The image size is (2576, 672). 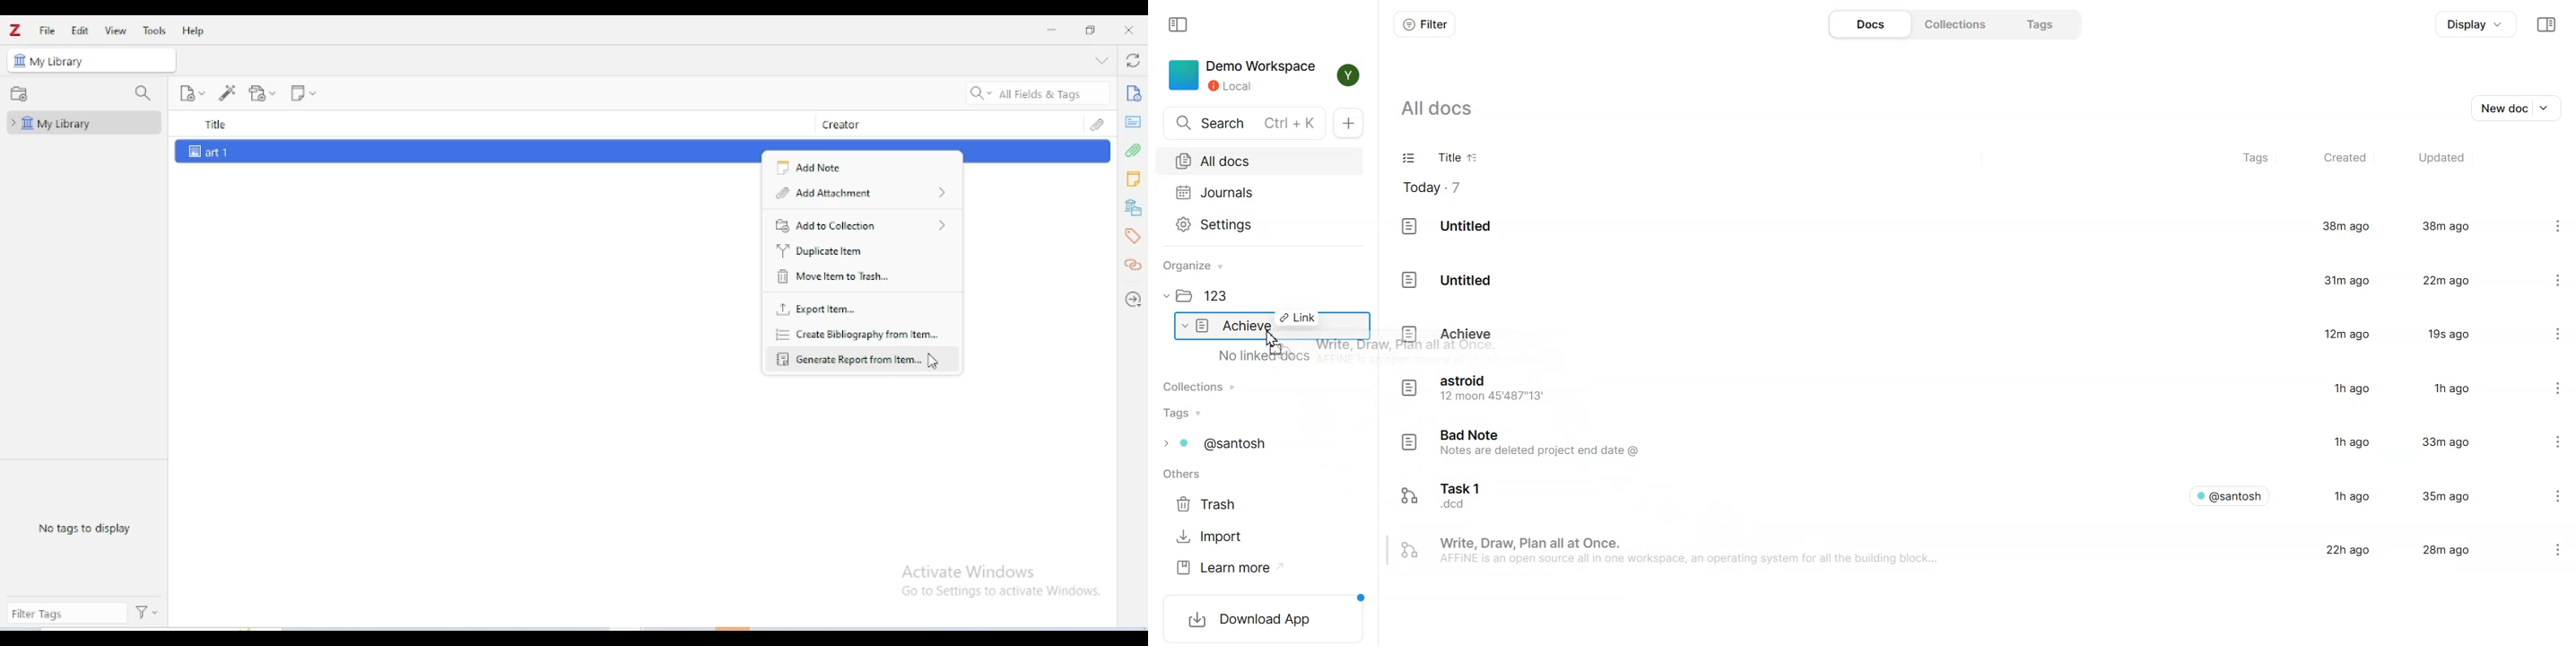 What do you see at coordinates (148, 613) in the screenshot?
I see `actions` at bounding box center [148, 613].